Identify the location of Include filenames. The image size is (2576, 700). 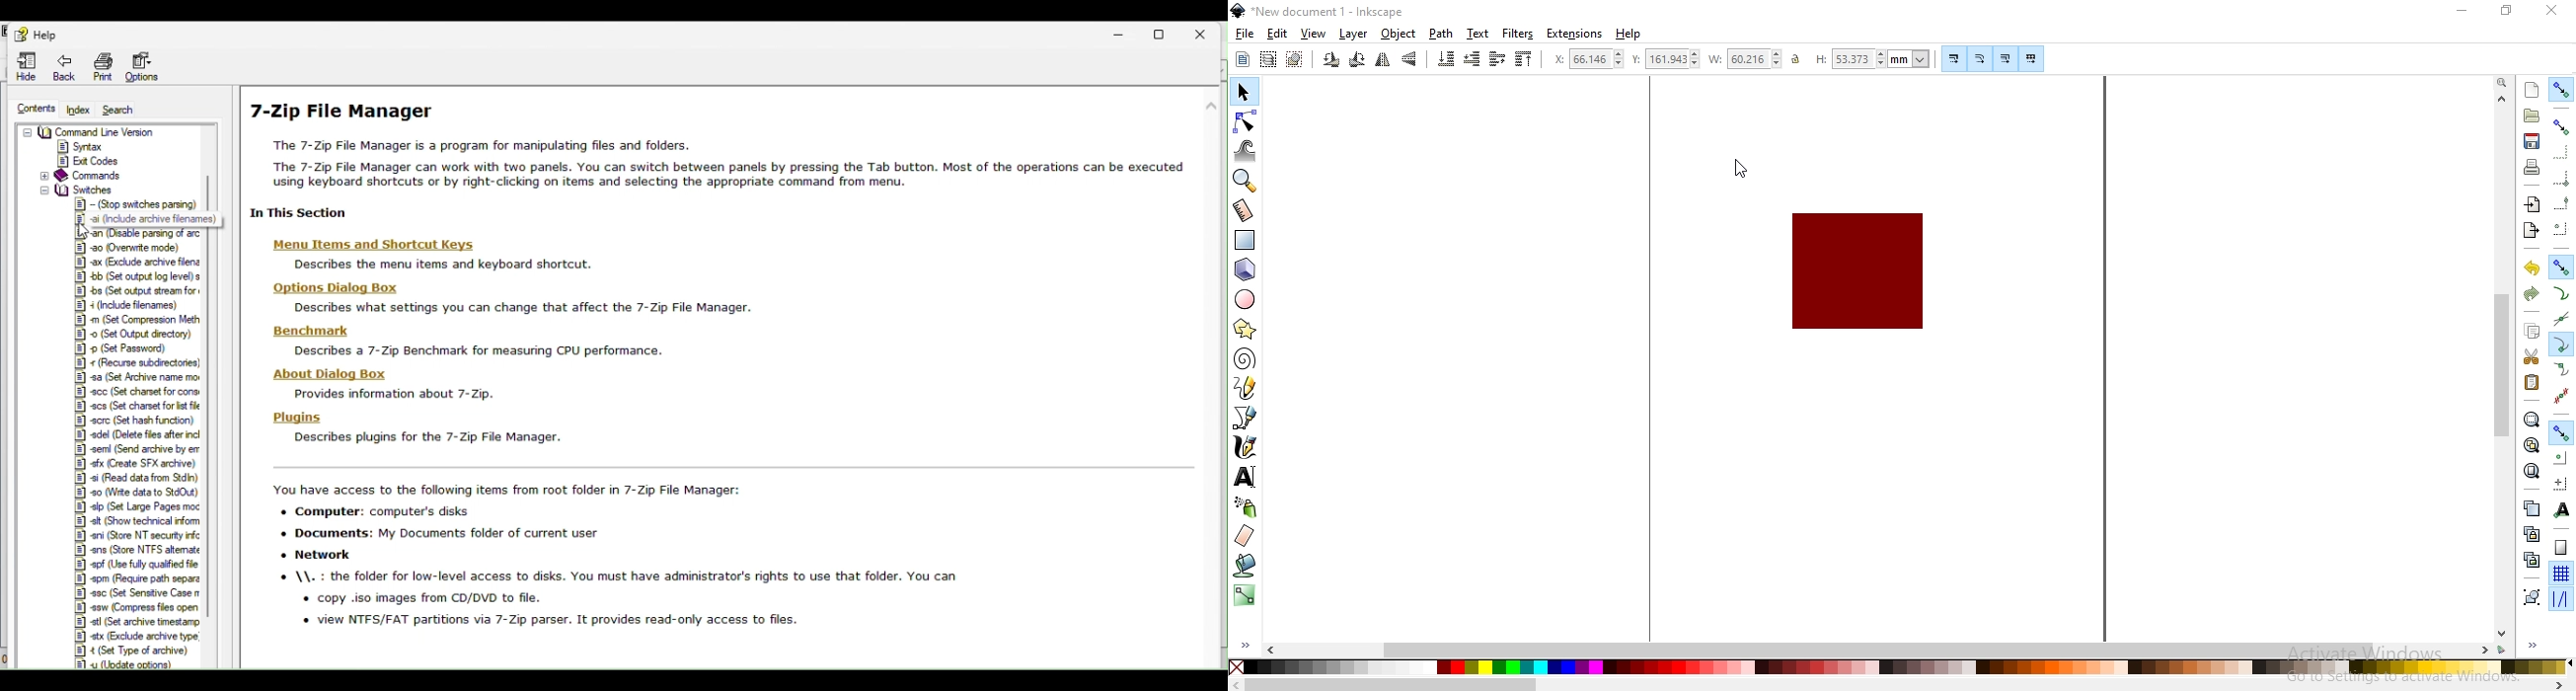
(127, 304).